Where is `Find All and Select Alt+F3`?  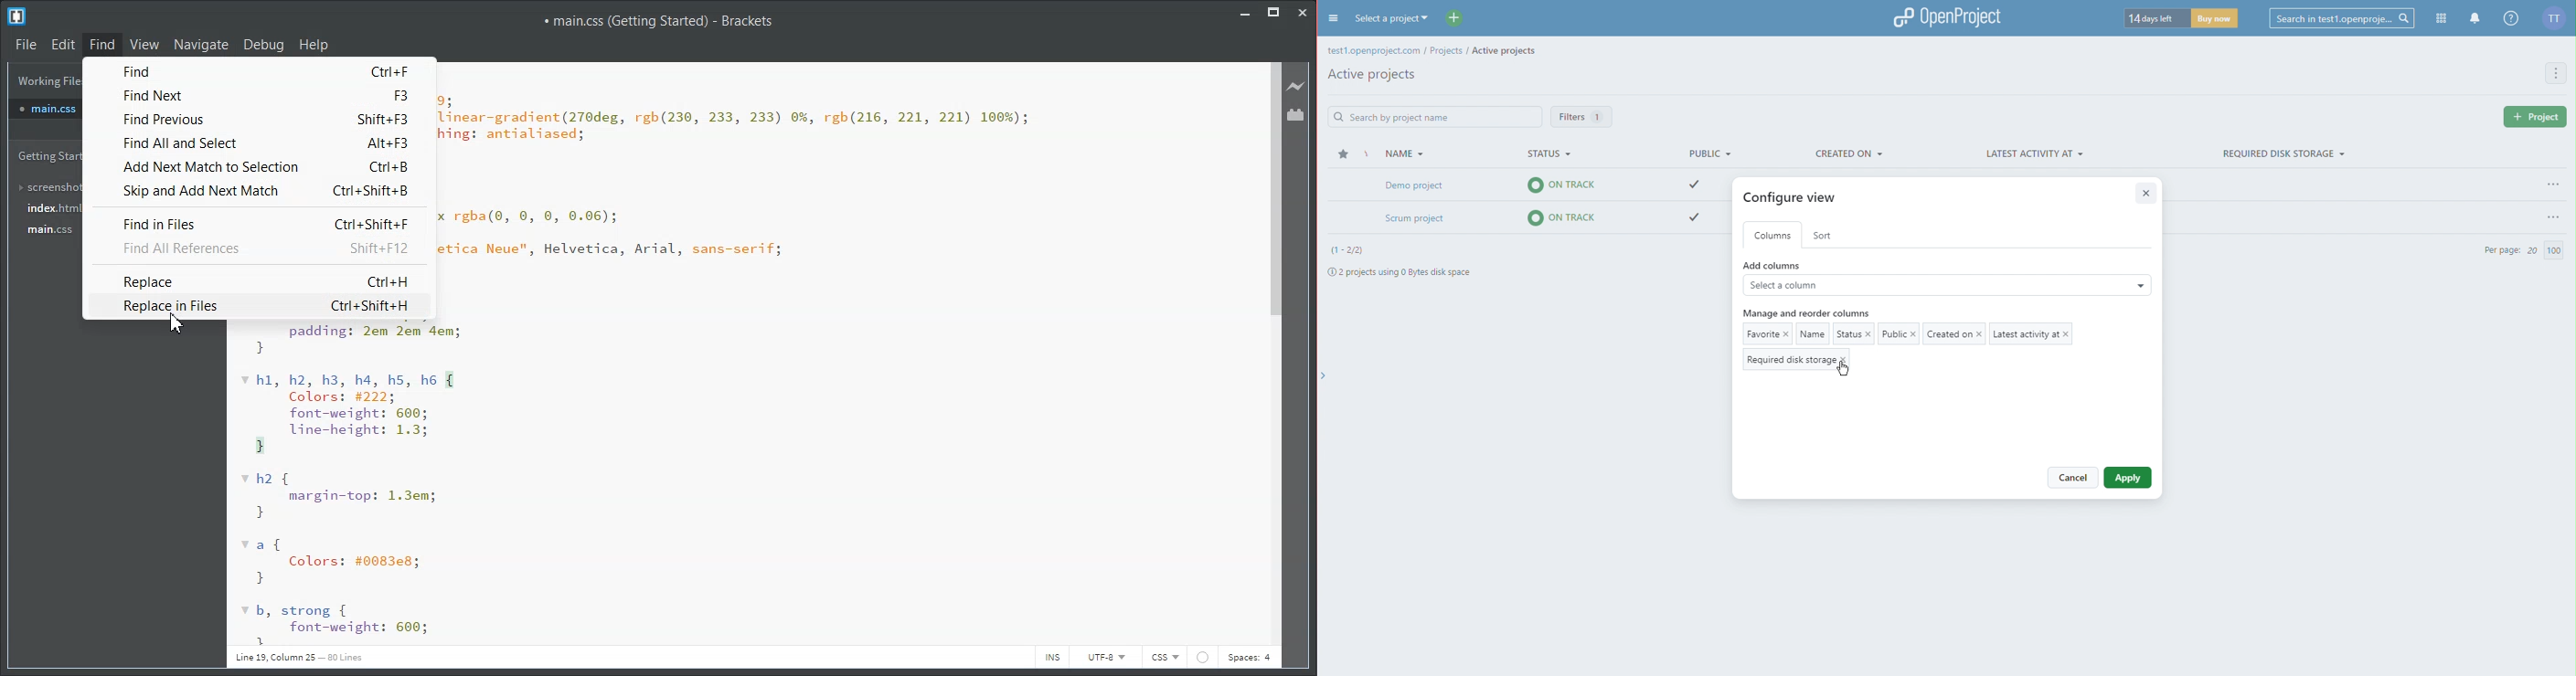 Find All and Select Alt+F3 is located at coordinates (264, 143).